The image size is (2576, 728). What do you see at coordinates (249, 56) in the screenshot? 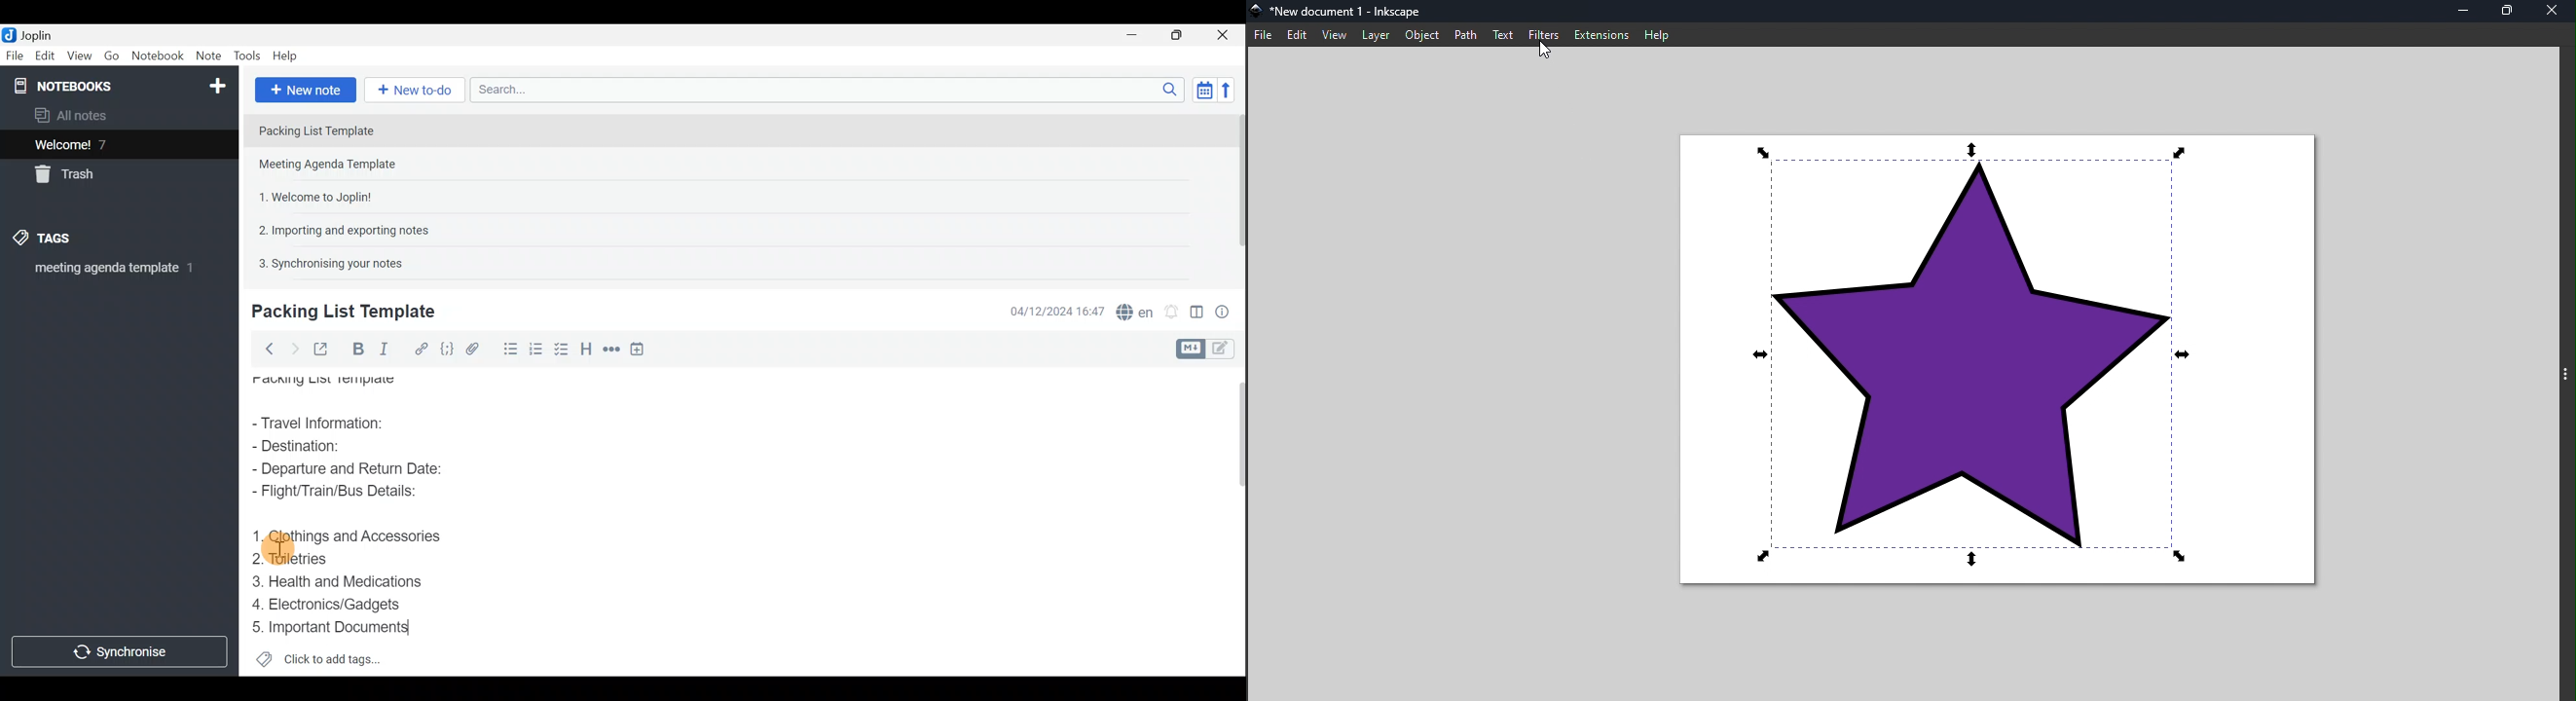
I see `Tools` at bounding box center [249, 56].